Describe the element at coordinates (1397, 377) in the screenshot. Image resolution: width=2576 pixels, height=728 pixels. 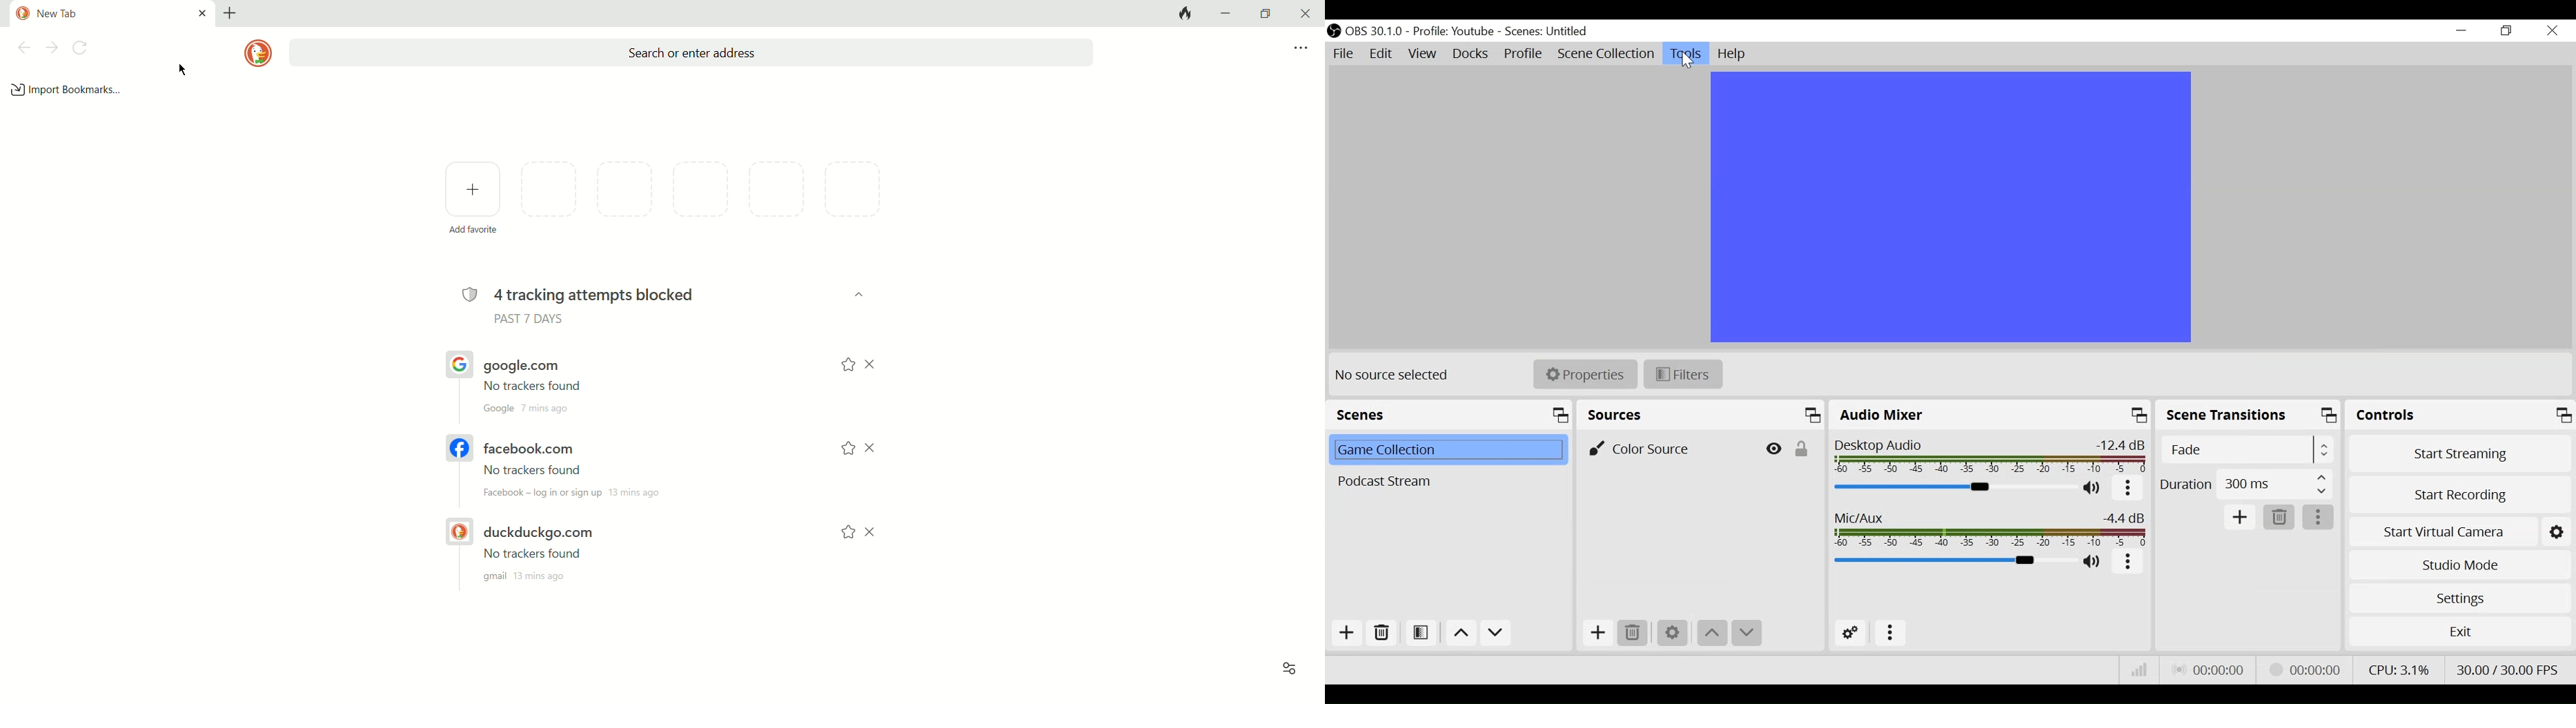
I see `No source Selected` at that location.